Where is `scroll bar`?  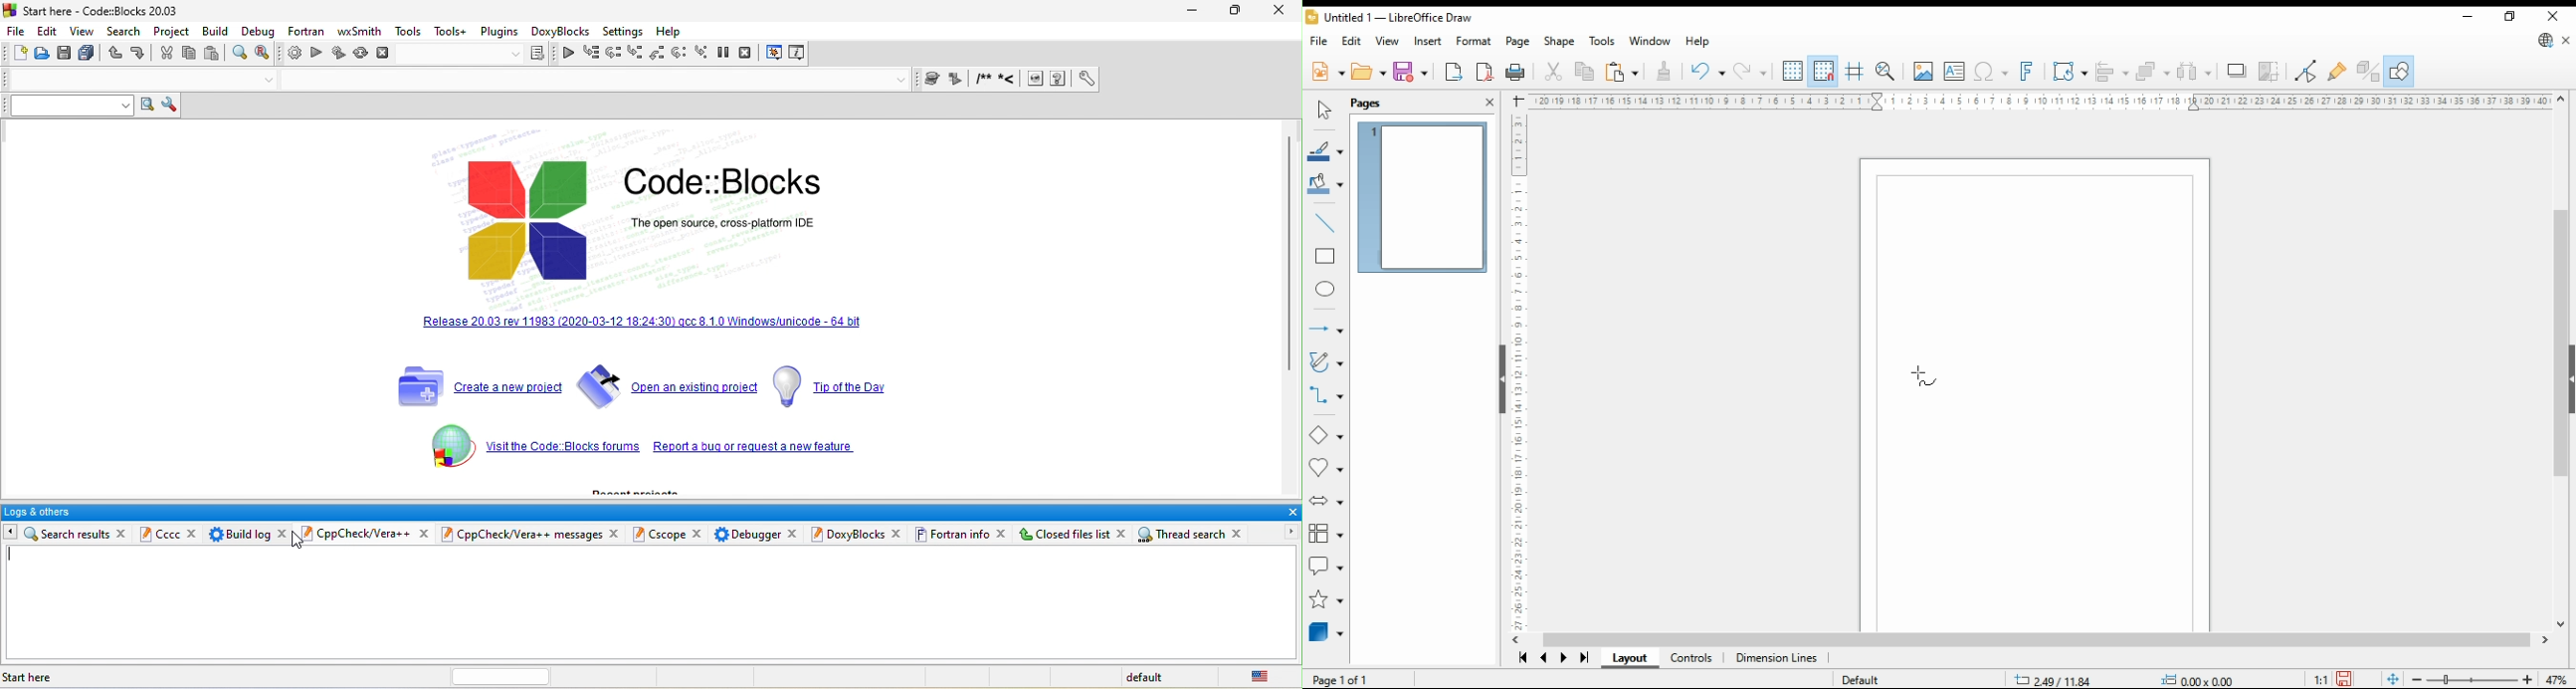
scroll bar is located at coordinates (2040, 640).